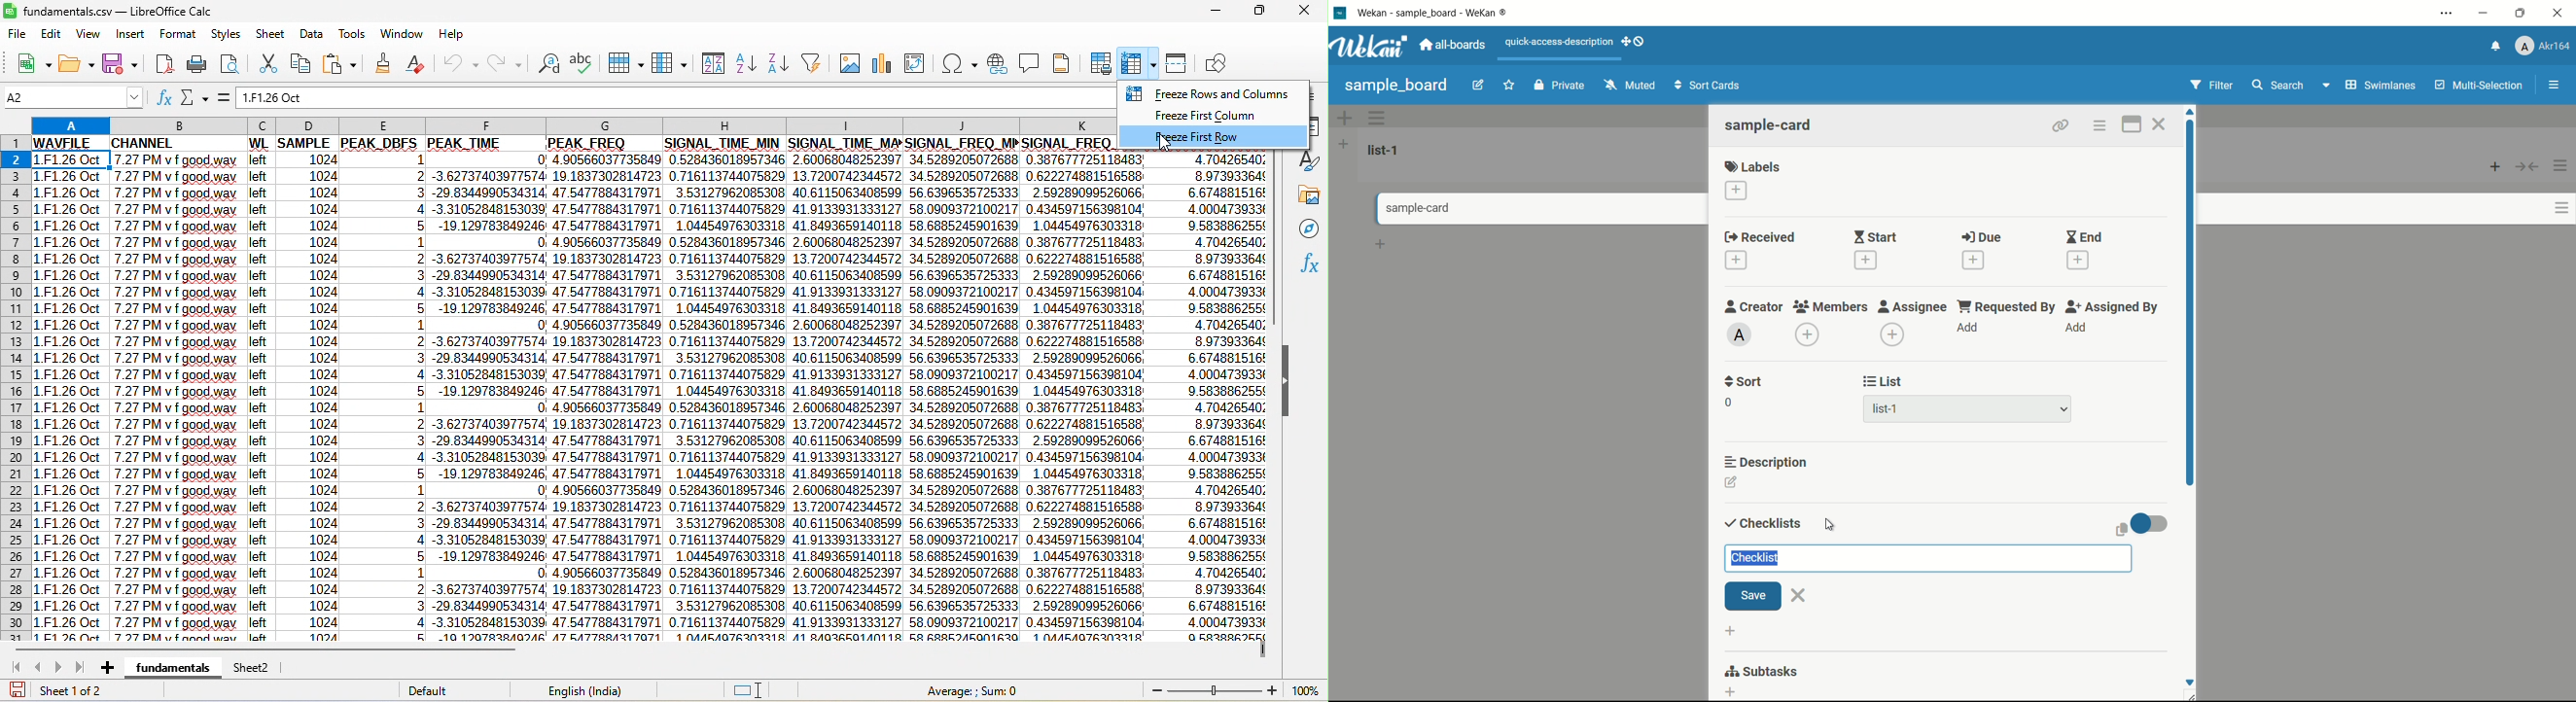 The height and width of the screenshot is (728, 2576). What do you see at coordinates (846, 61) in the screenshot?
I see `image` at bounding box center [846, 61].